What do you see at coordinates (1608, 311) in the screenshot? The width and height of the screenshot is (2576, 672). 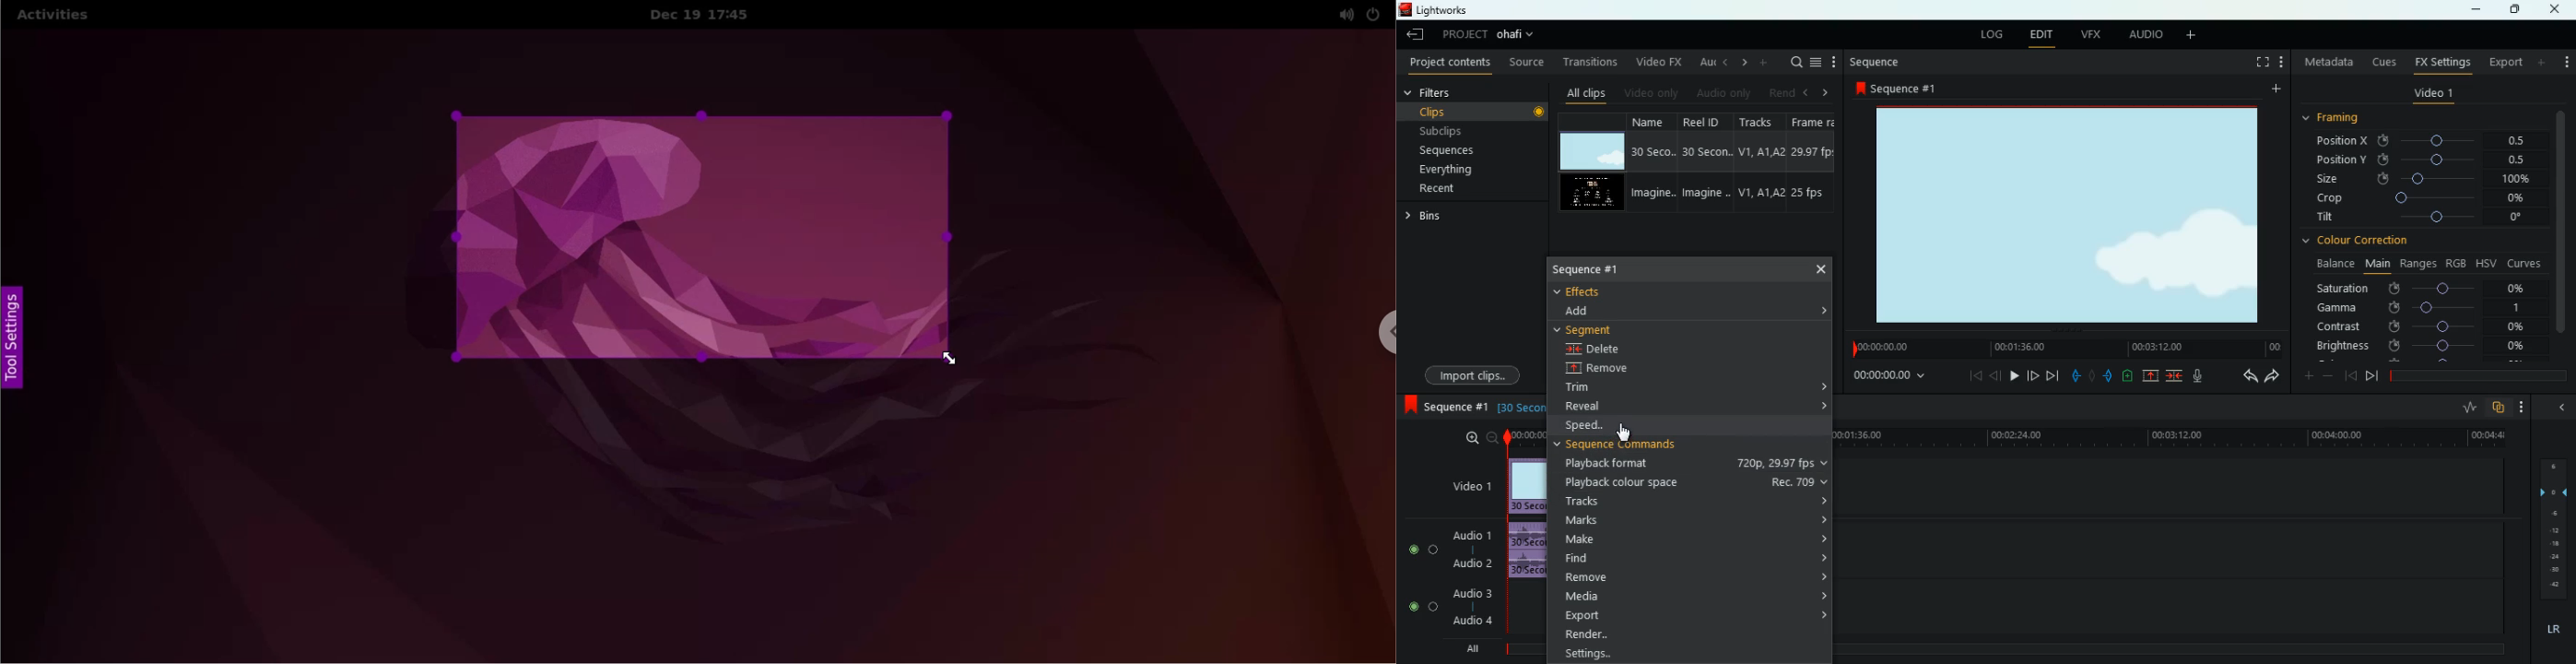 I see `dd` at bounding box center [1608, 311].